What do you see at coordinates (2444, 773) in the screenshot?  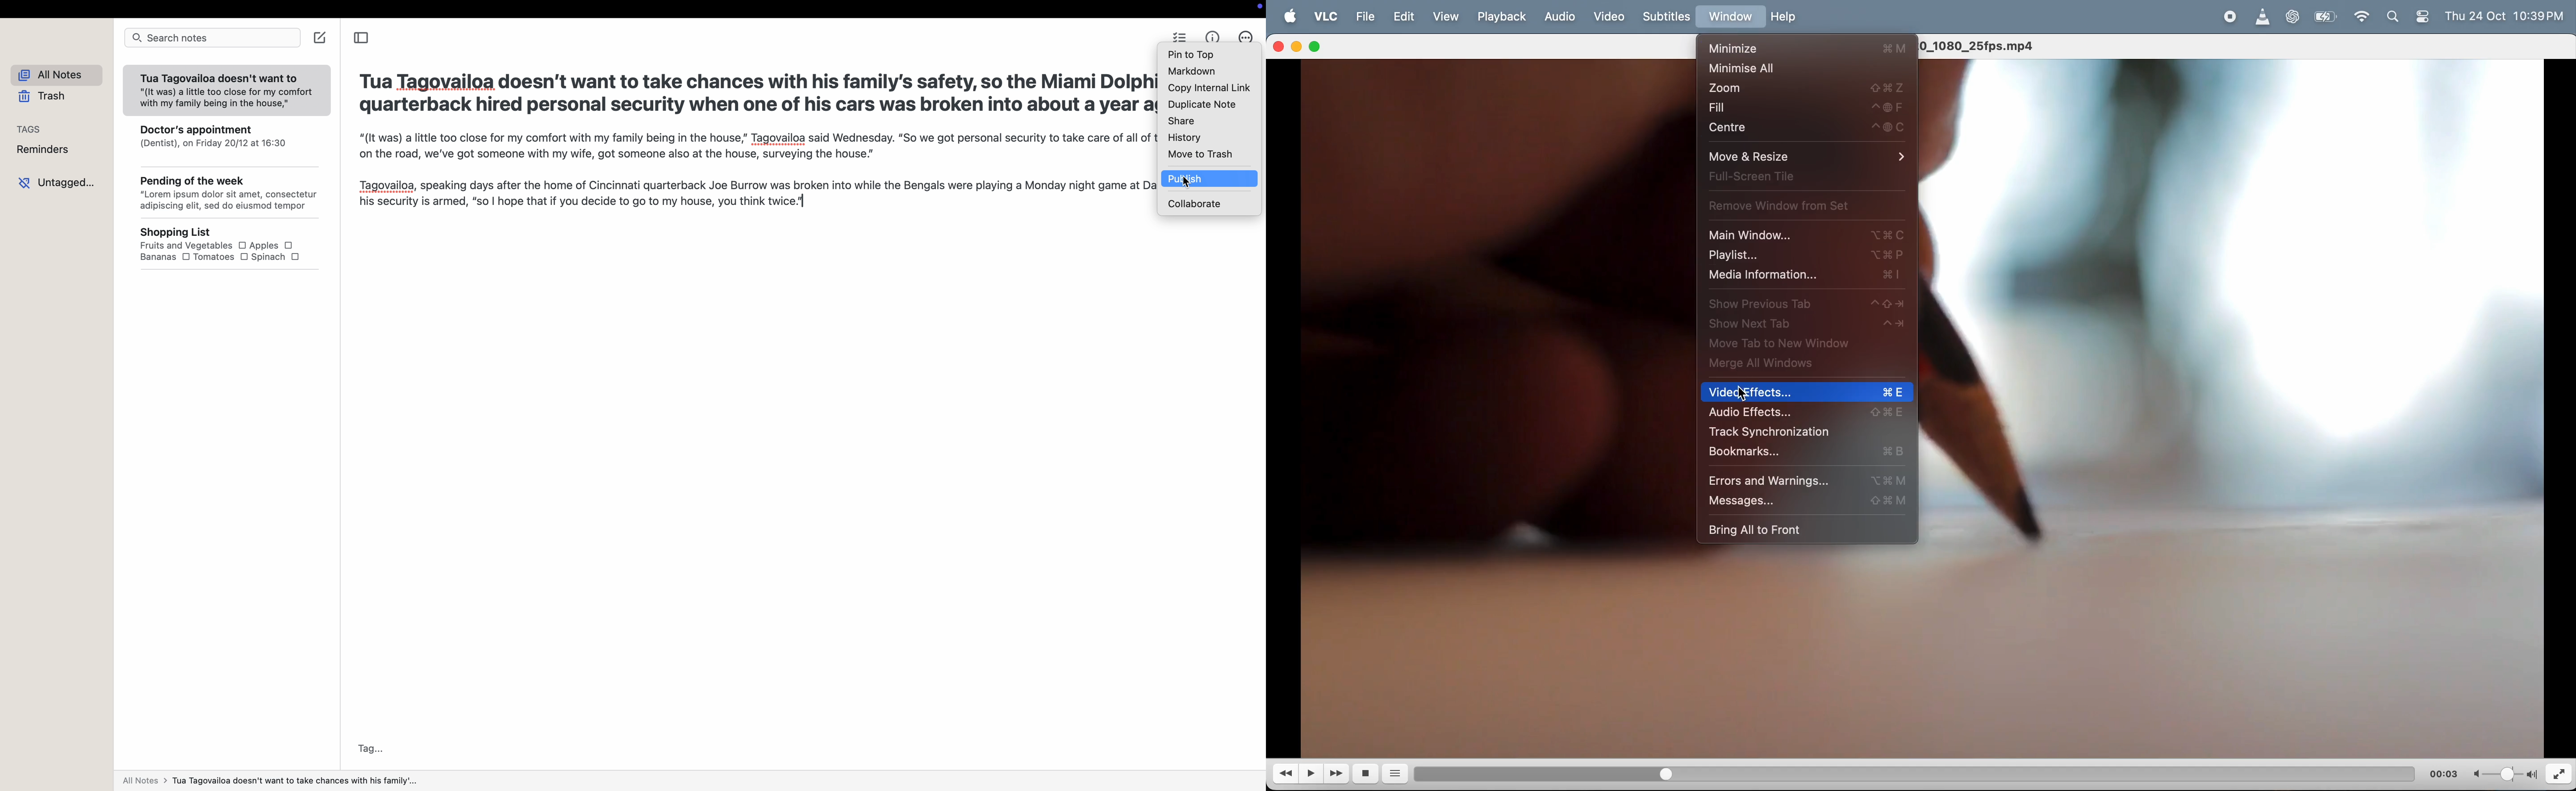 I see `time` at bounding box center [2444, 773].